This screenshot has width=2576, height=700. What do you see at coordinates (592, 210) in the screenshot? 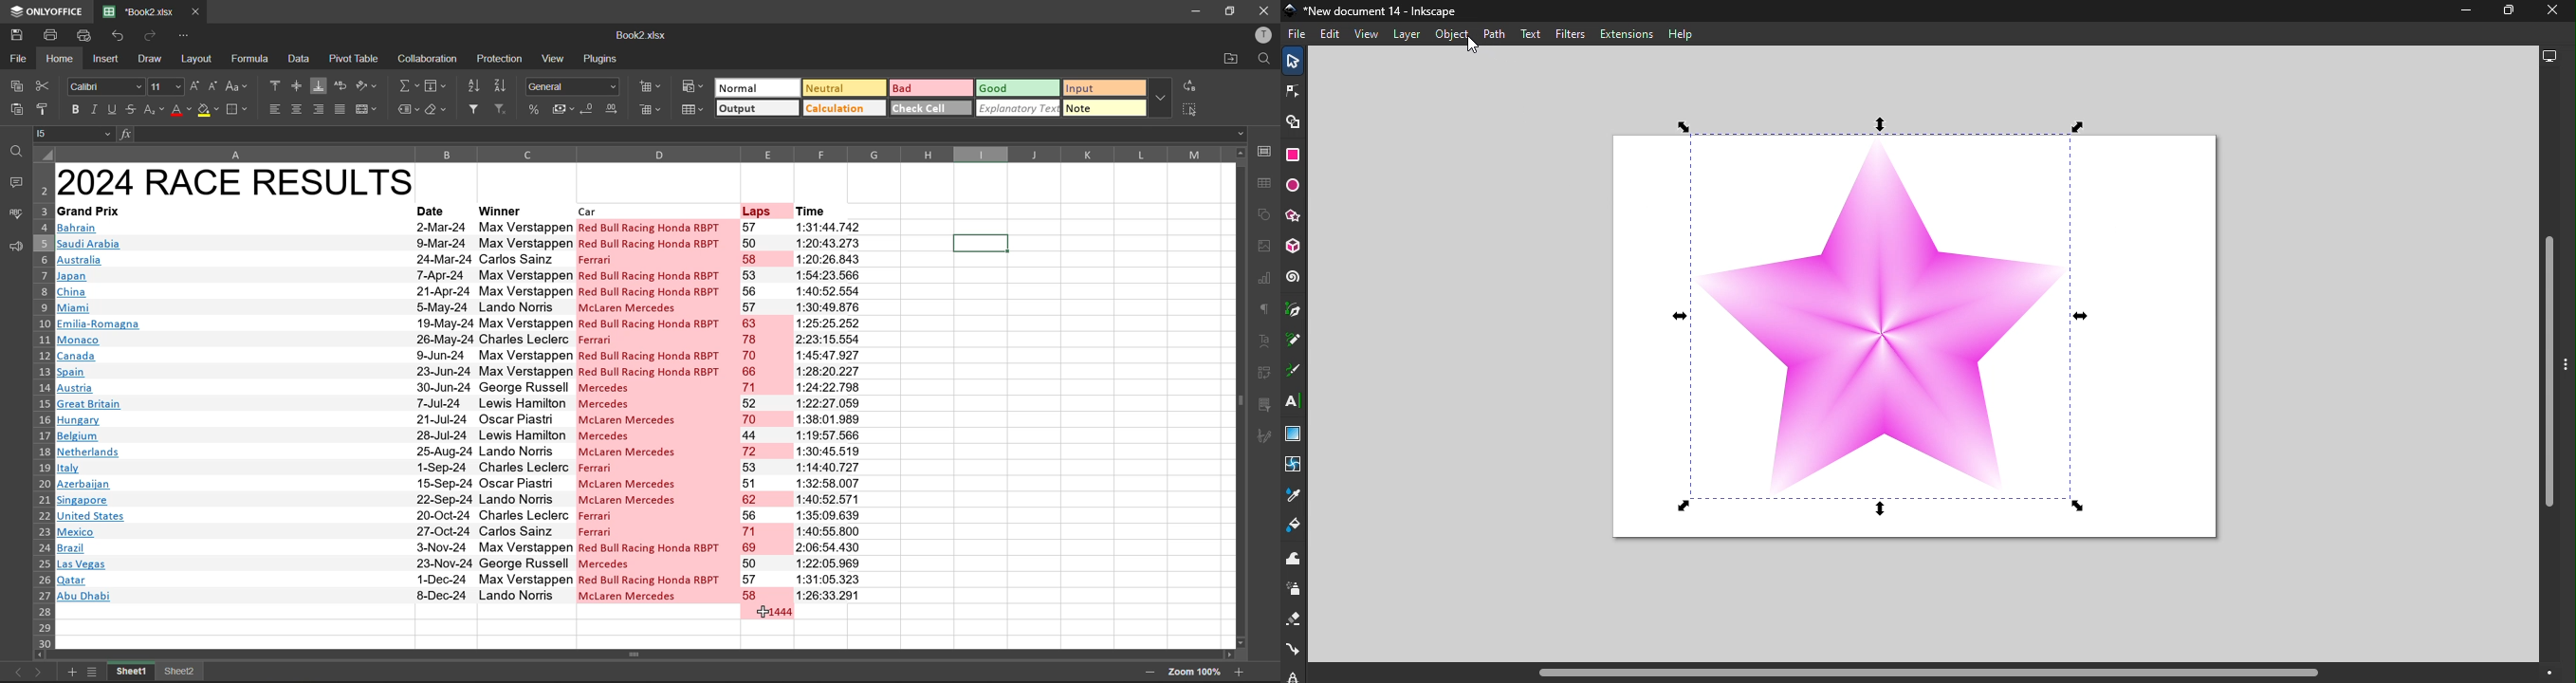
I see `car` at bounding box center [592, 210].